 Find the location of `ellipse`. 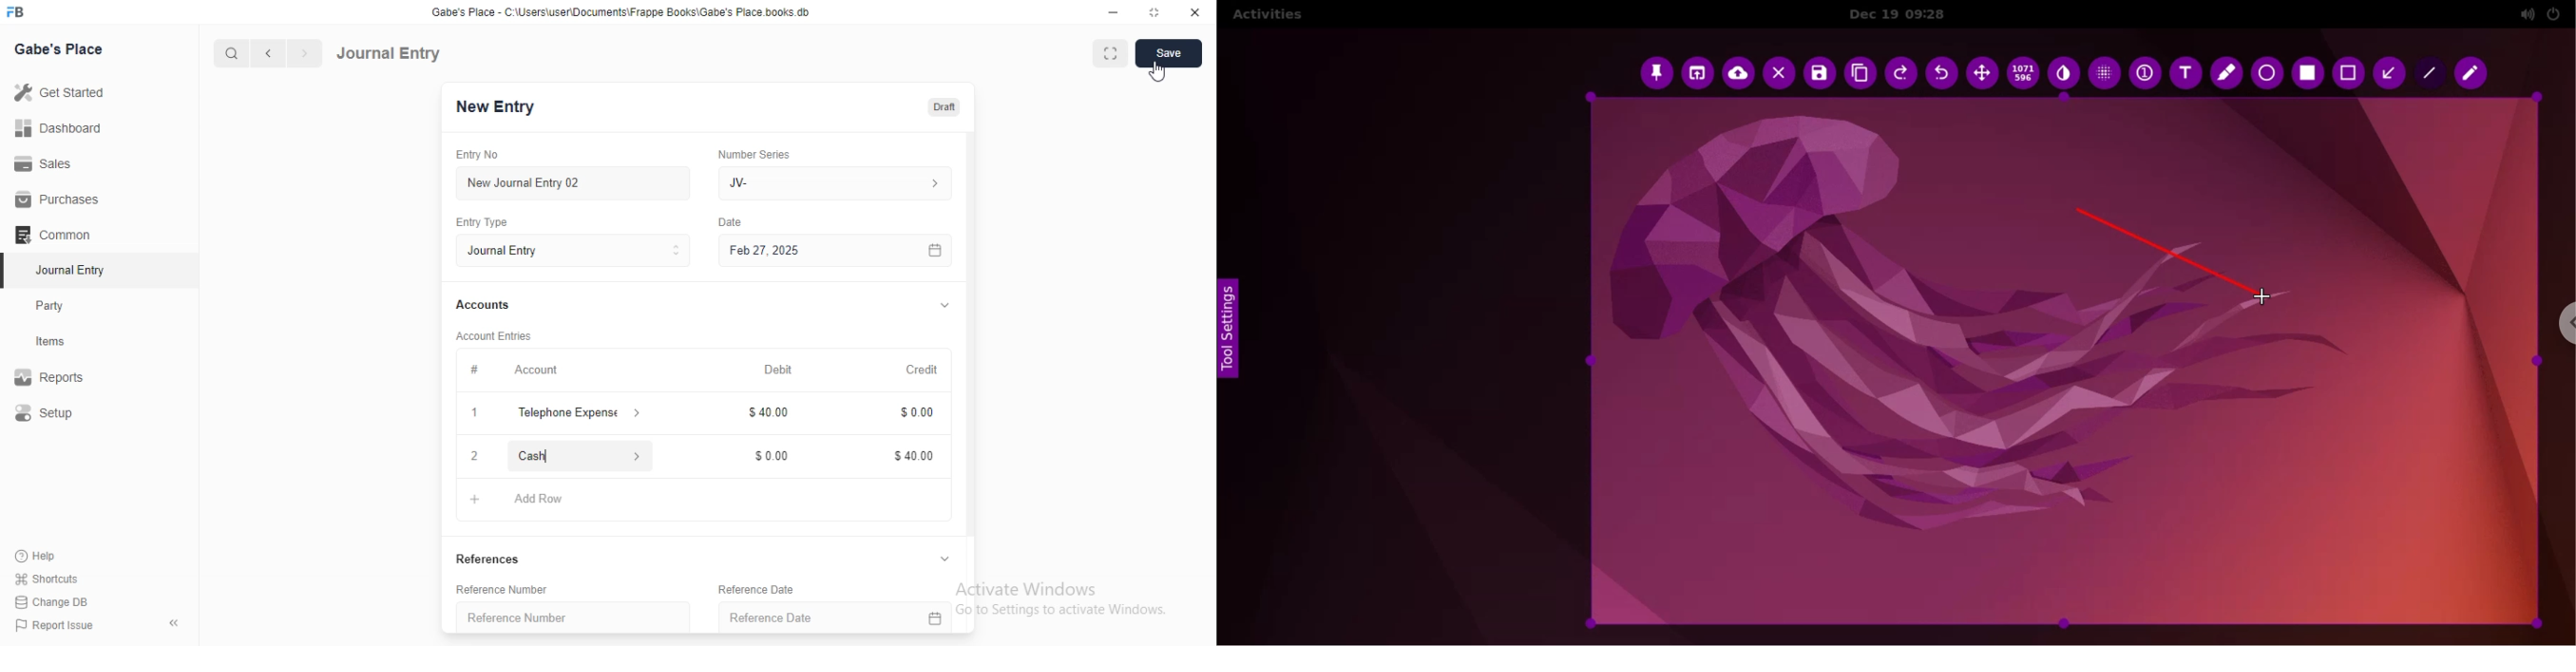

ellipse is located at coordinates (2268, 74).